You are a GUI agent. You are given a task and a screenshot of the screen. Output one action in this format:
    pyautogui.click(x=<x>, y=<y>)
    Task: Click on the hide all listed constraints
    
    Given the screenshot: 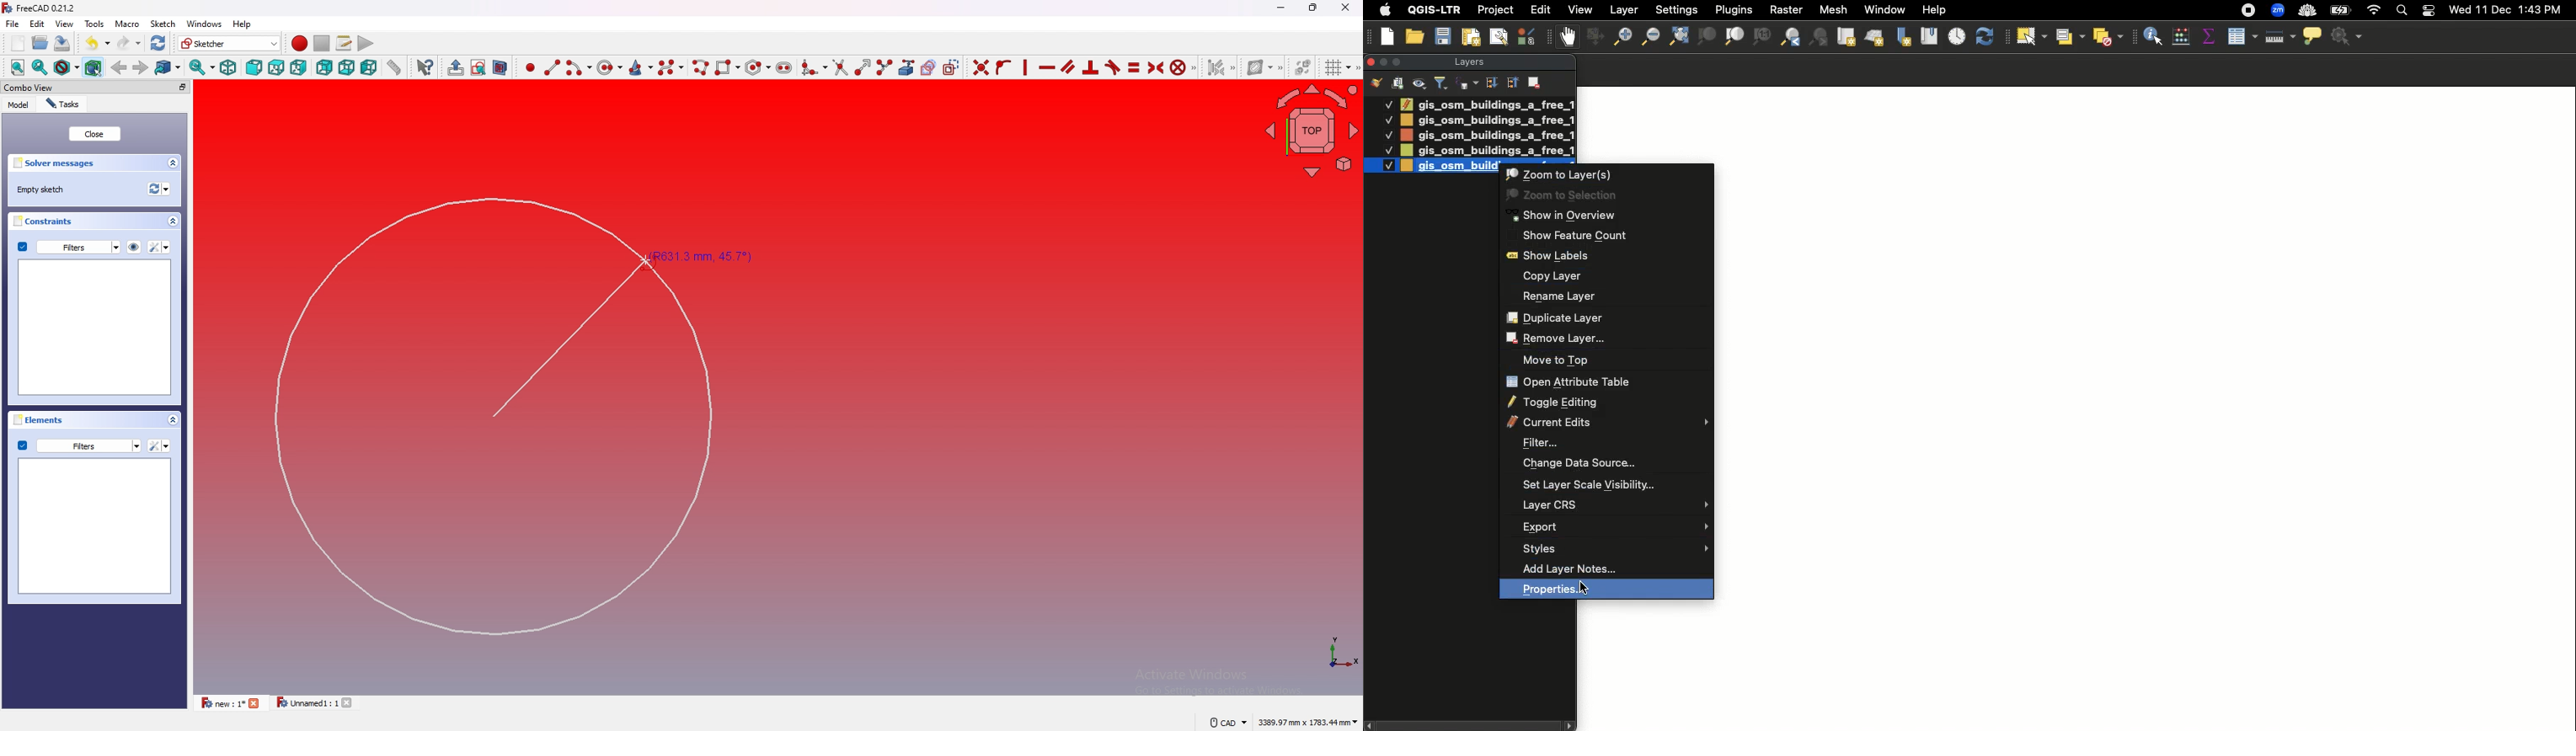 What is the action you would take?
    pyautogui.click(x=134, y=246)
    